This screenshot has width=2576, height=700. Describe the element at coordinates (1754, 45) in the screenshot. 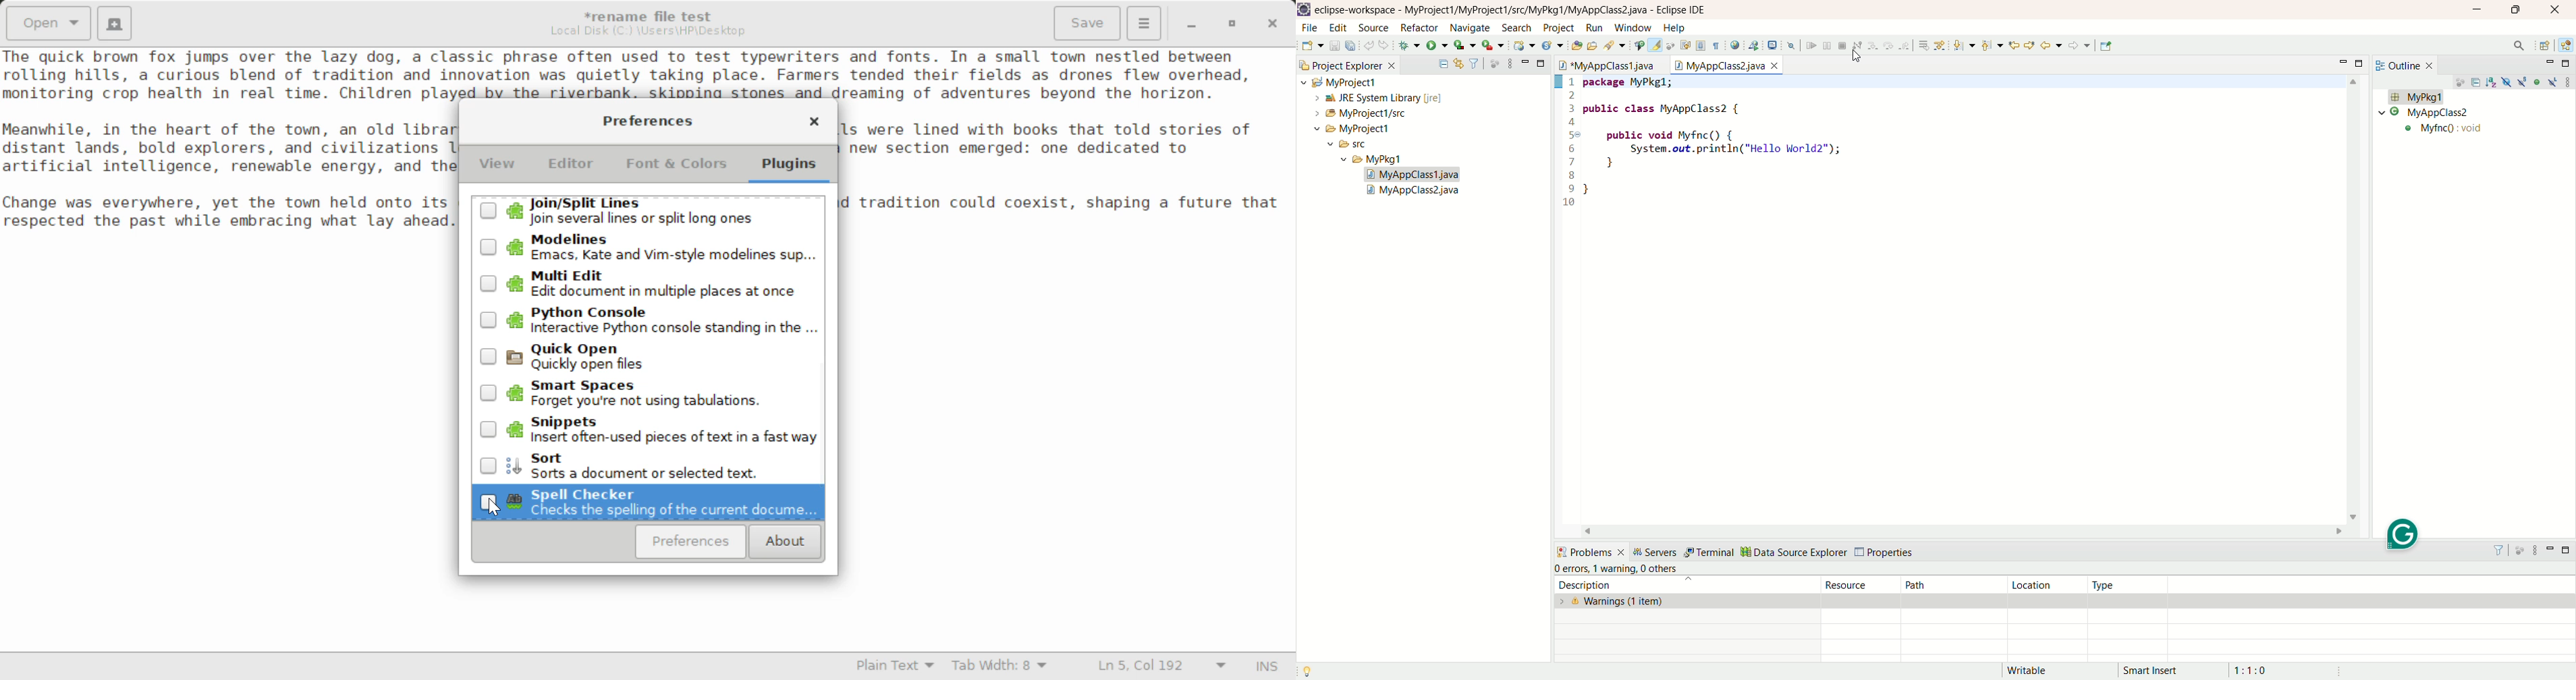

I see `launch web service explorer` at that location.